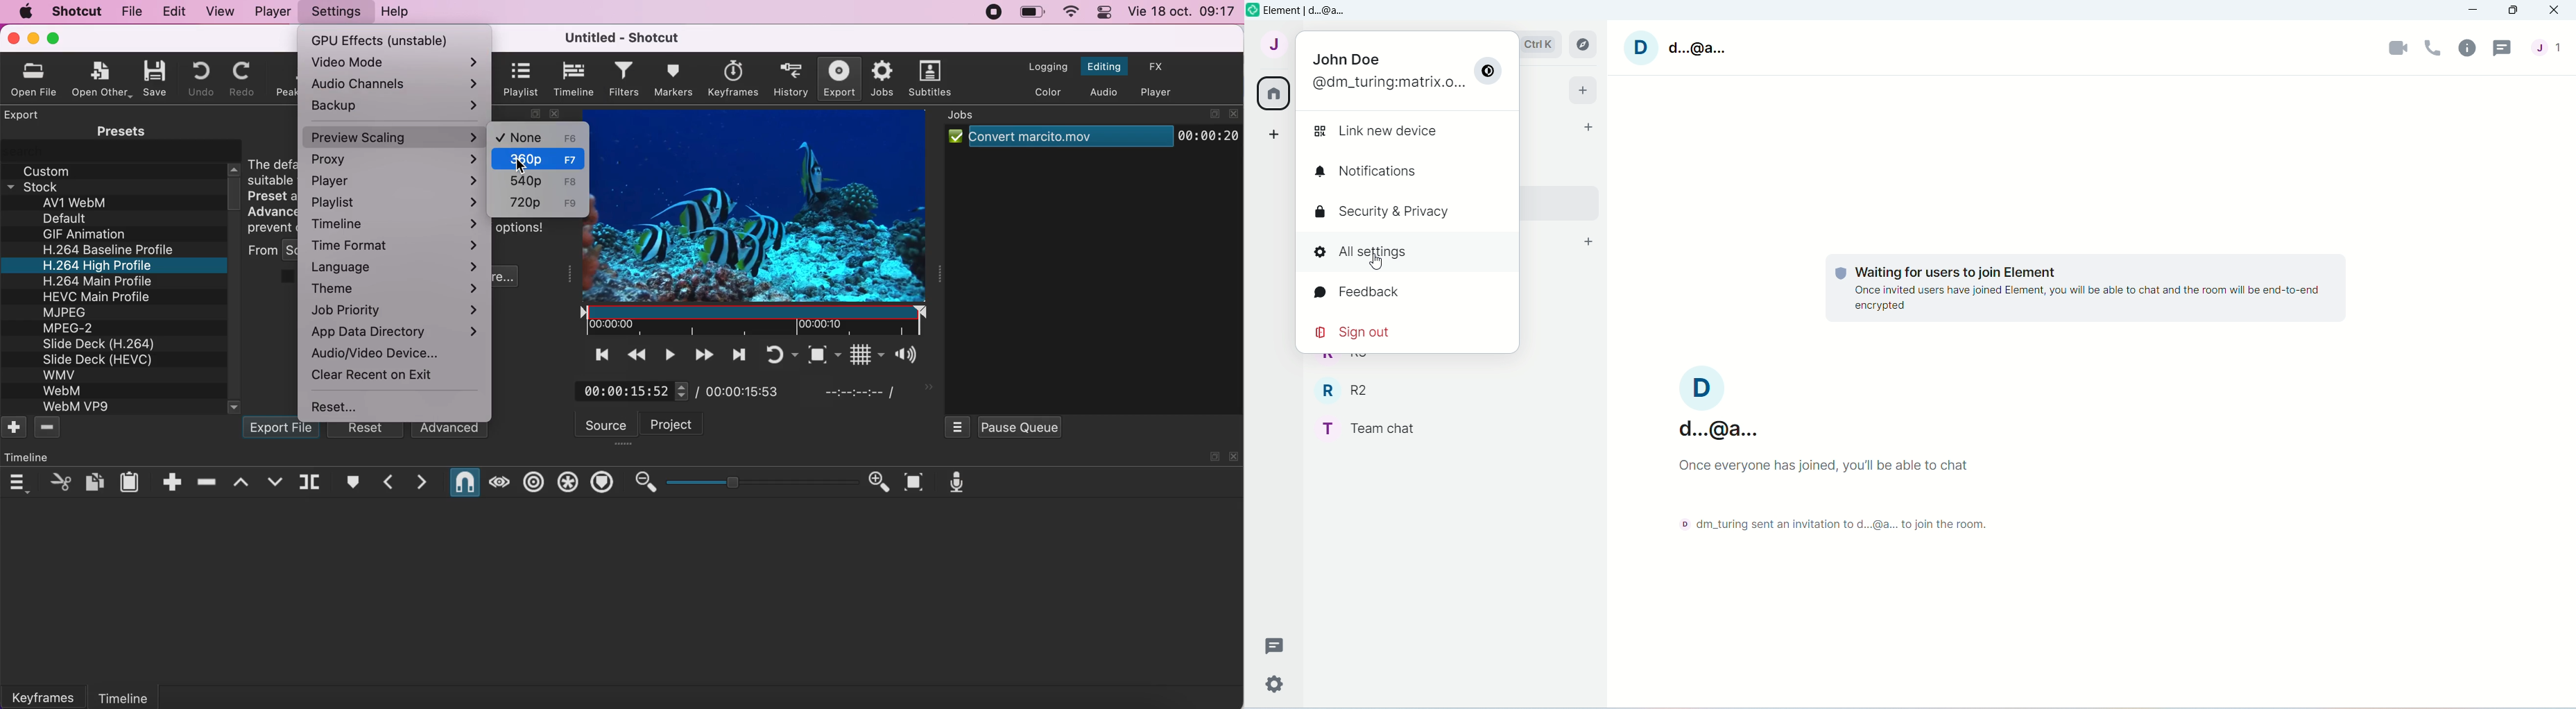  Describe the element at coordinates (50, 428) in the screenshot. I see `delete` at that location.